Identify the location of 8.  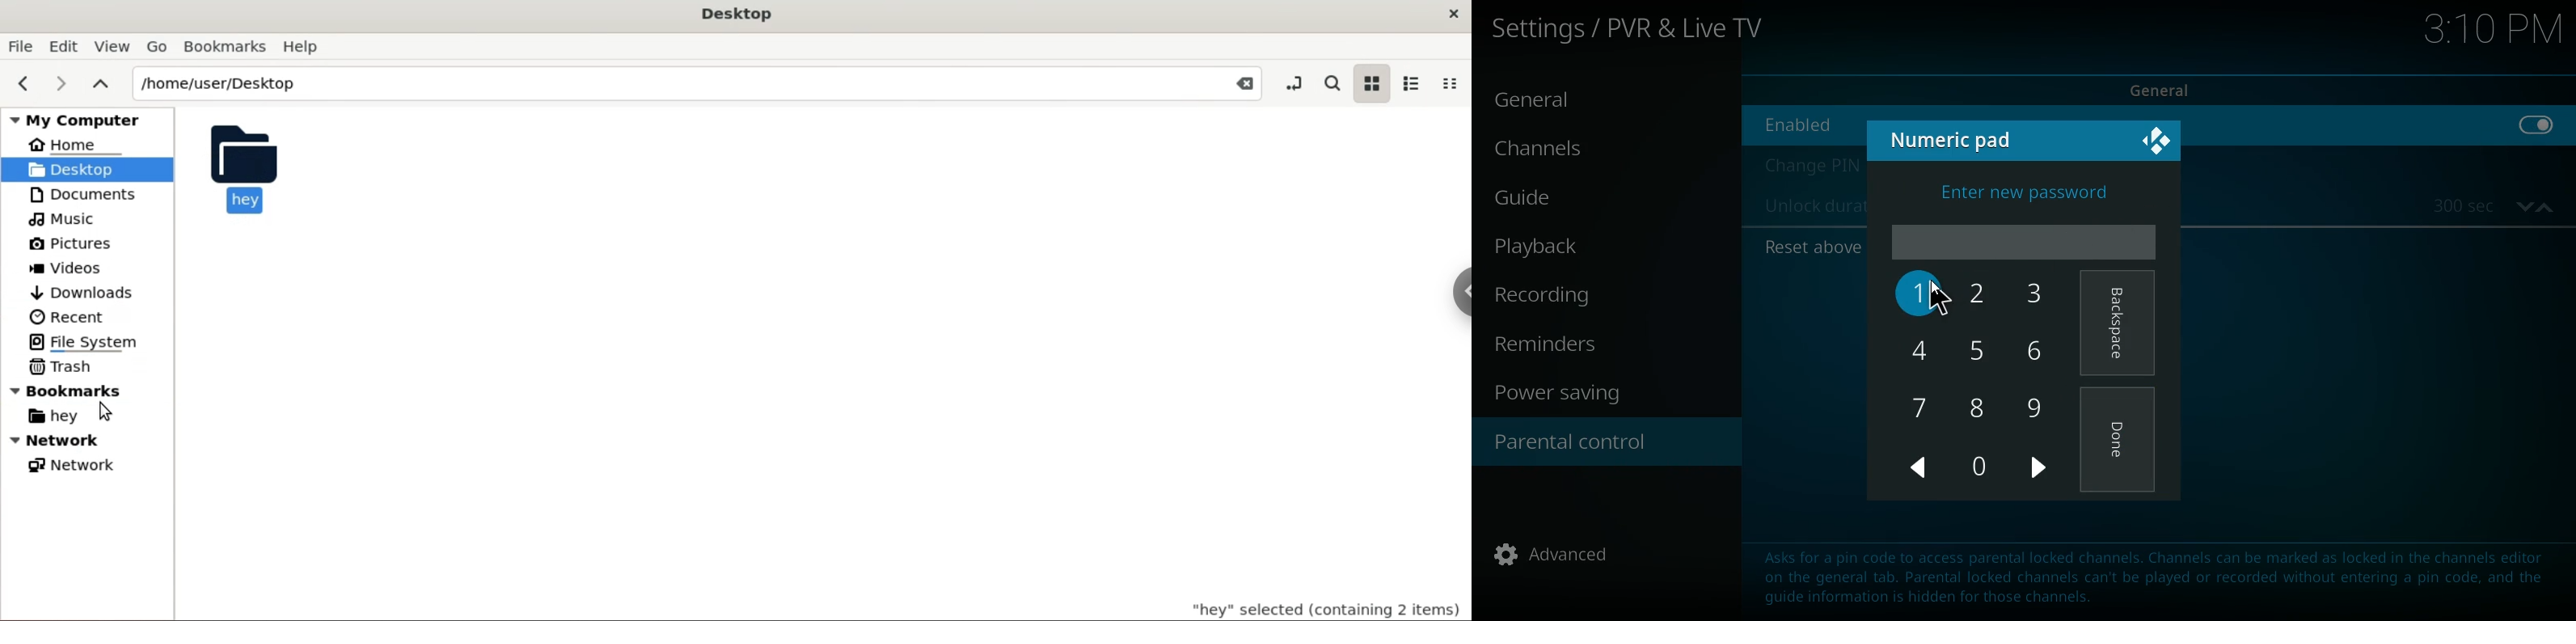
(1983, 405).